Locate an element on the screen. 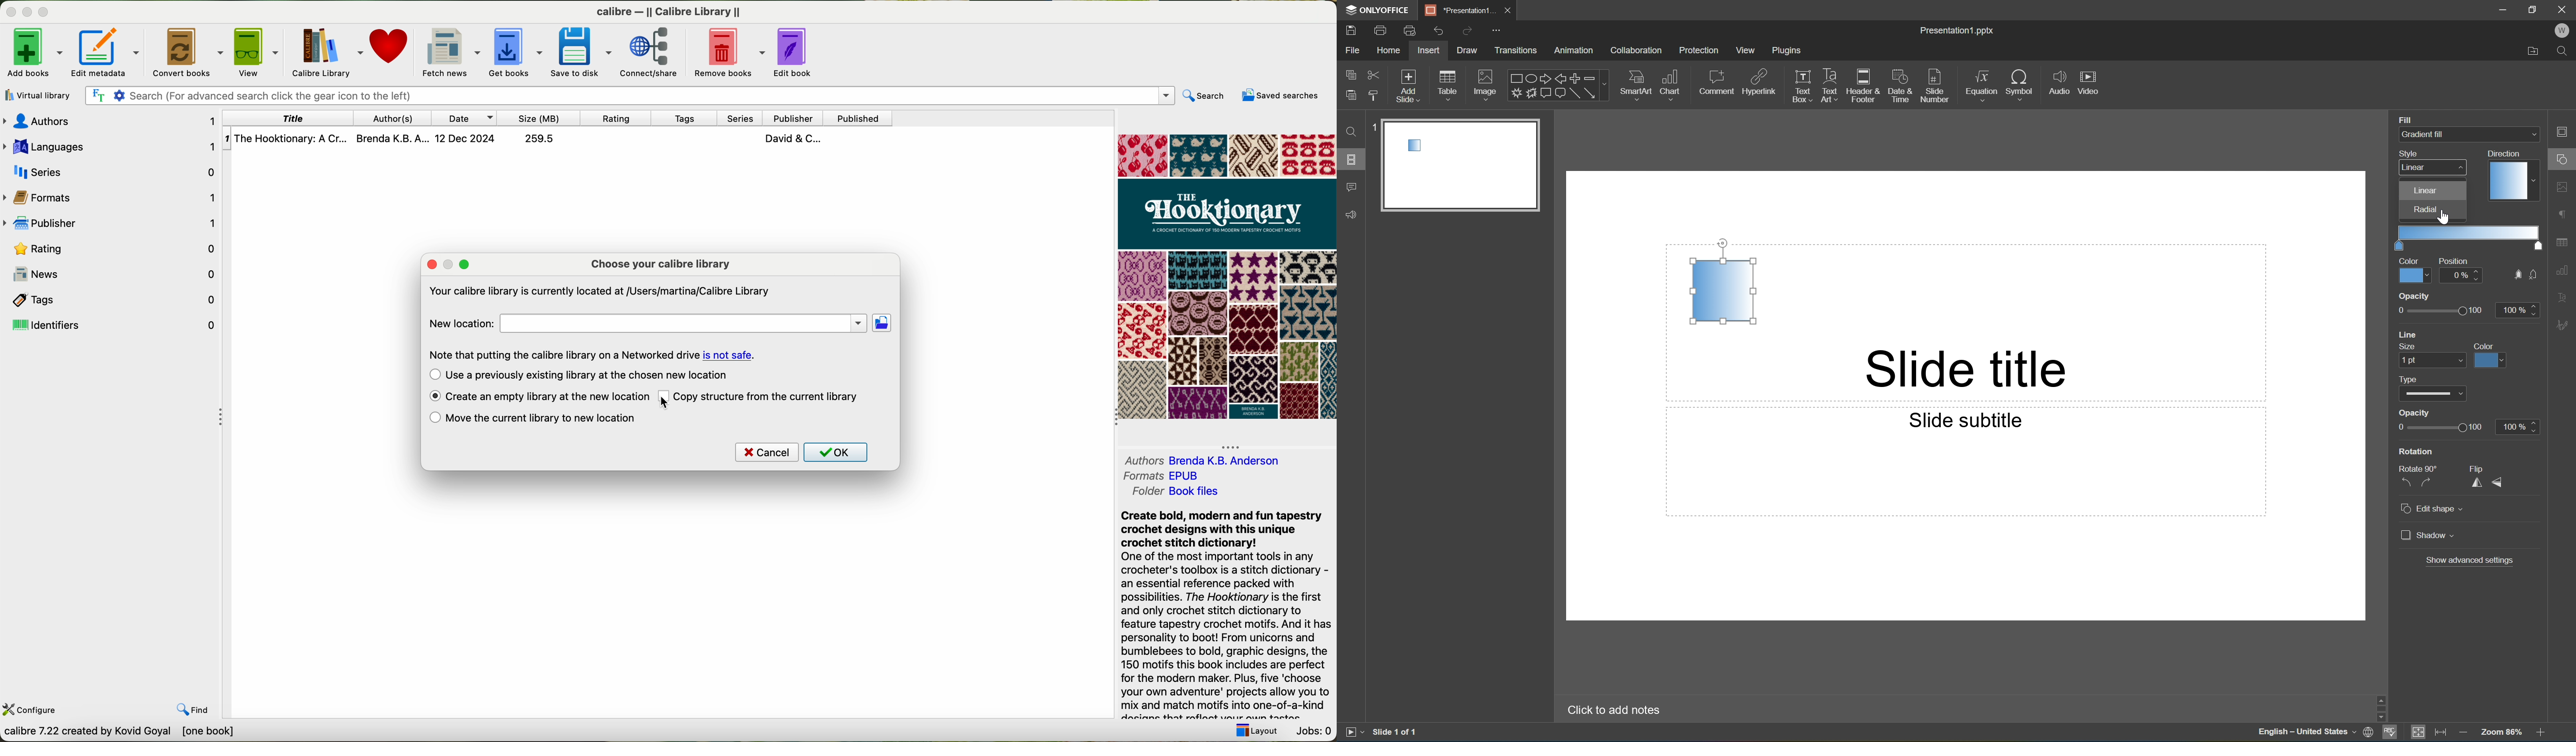 This screenshot has width=2576, height=756.  is located at coordinates (2535, 274).